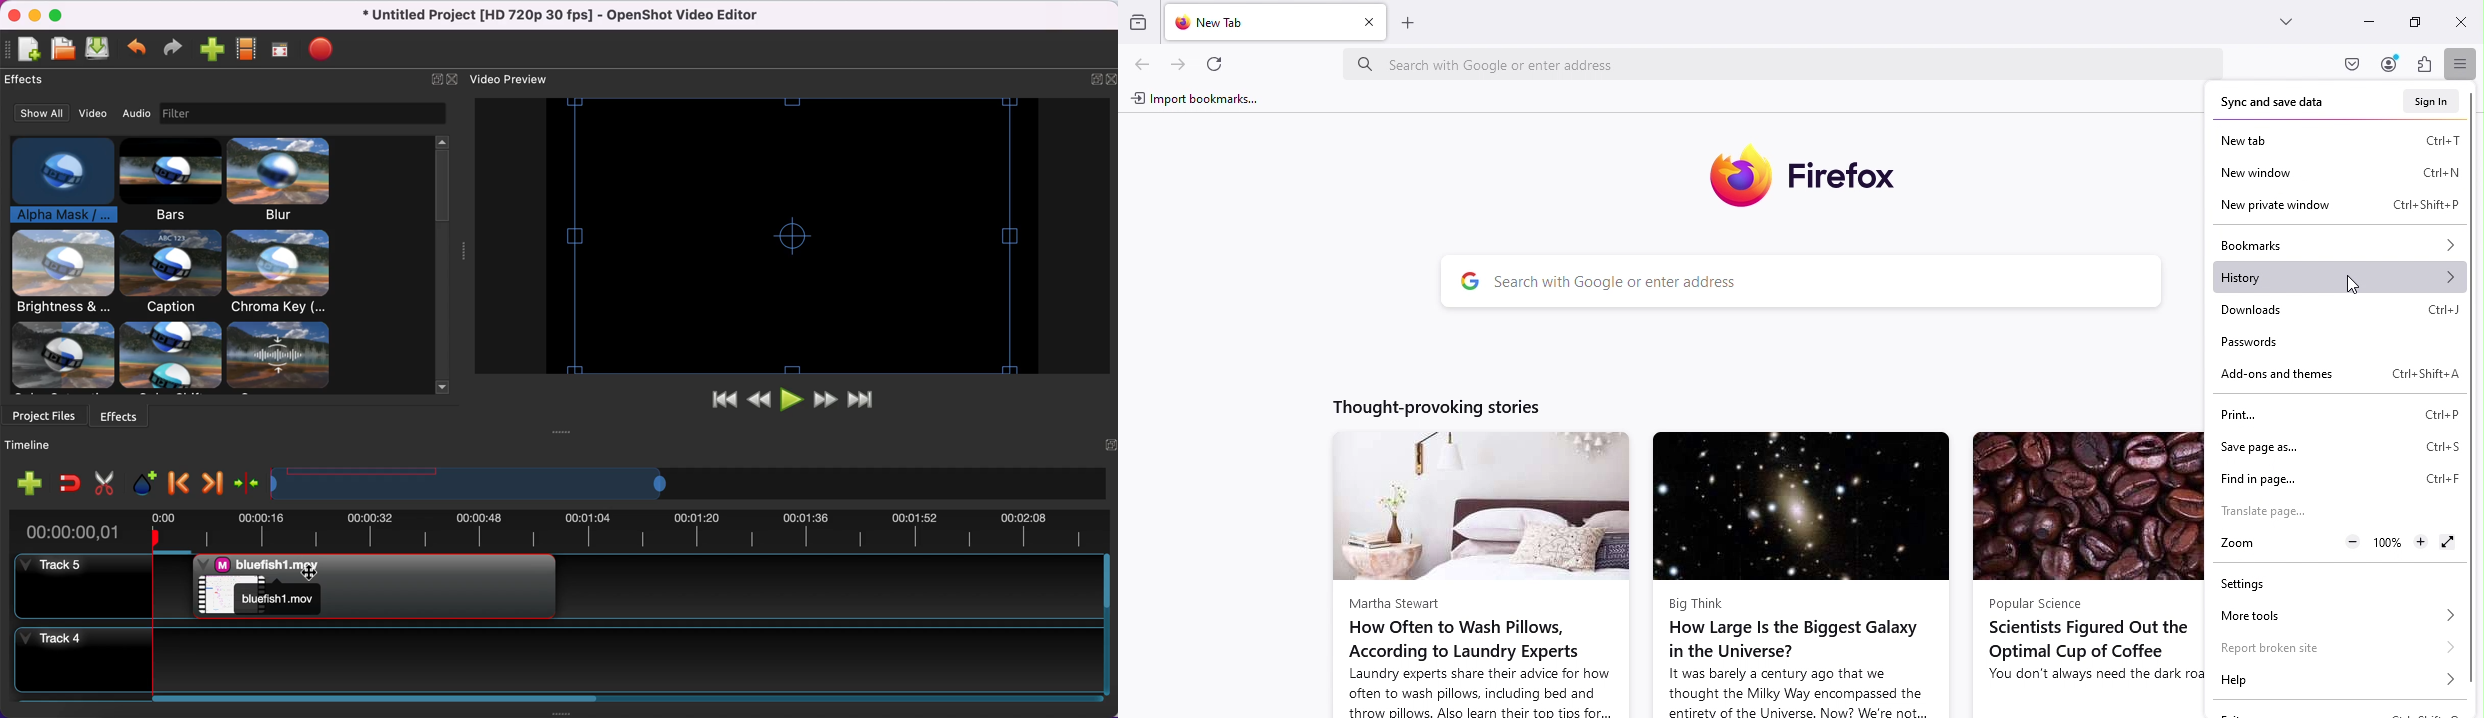 This screenshot has height=728, width=2492. Describe the element at coordinates (1103, 448) in the screenshot. I see `expand/hide` at that location.